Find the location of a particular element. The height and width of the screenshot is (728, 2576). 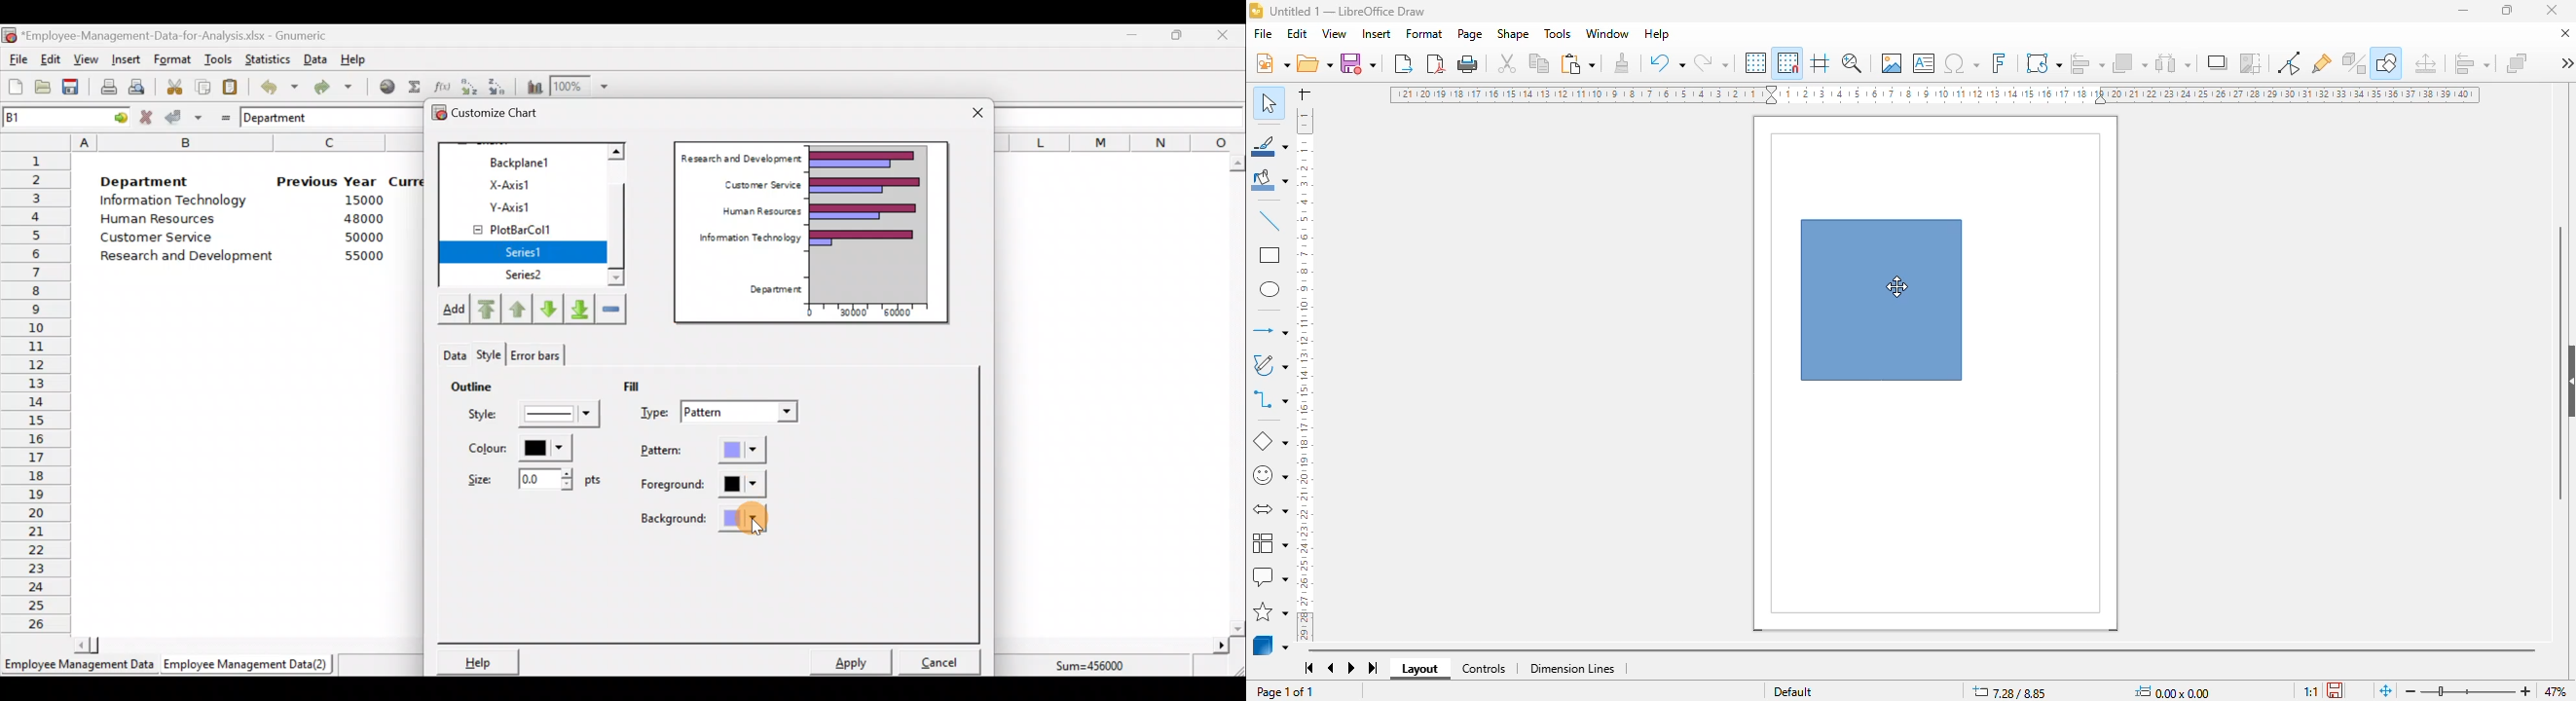

dimension lines is located at coordinates (1573, 669).